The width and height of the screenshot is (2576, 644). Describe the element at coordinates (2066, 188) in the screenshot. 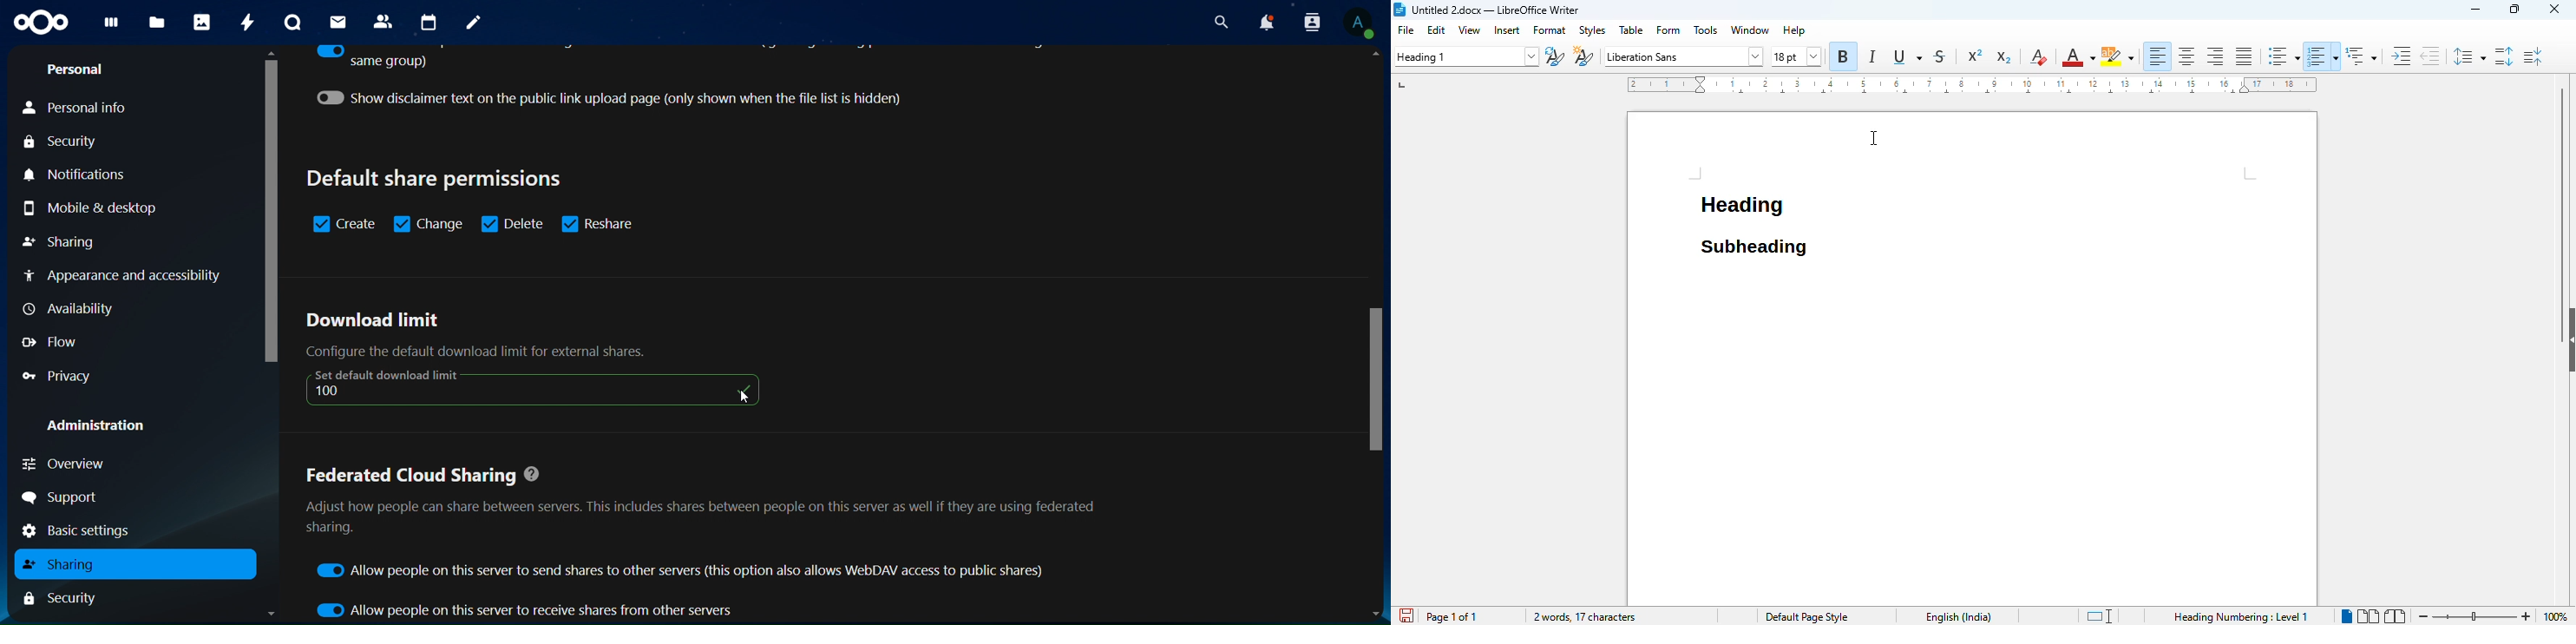

I see `Document` at that location.